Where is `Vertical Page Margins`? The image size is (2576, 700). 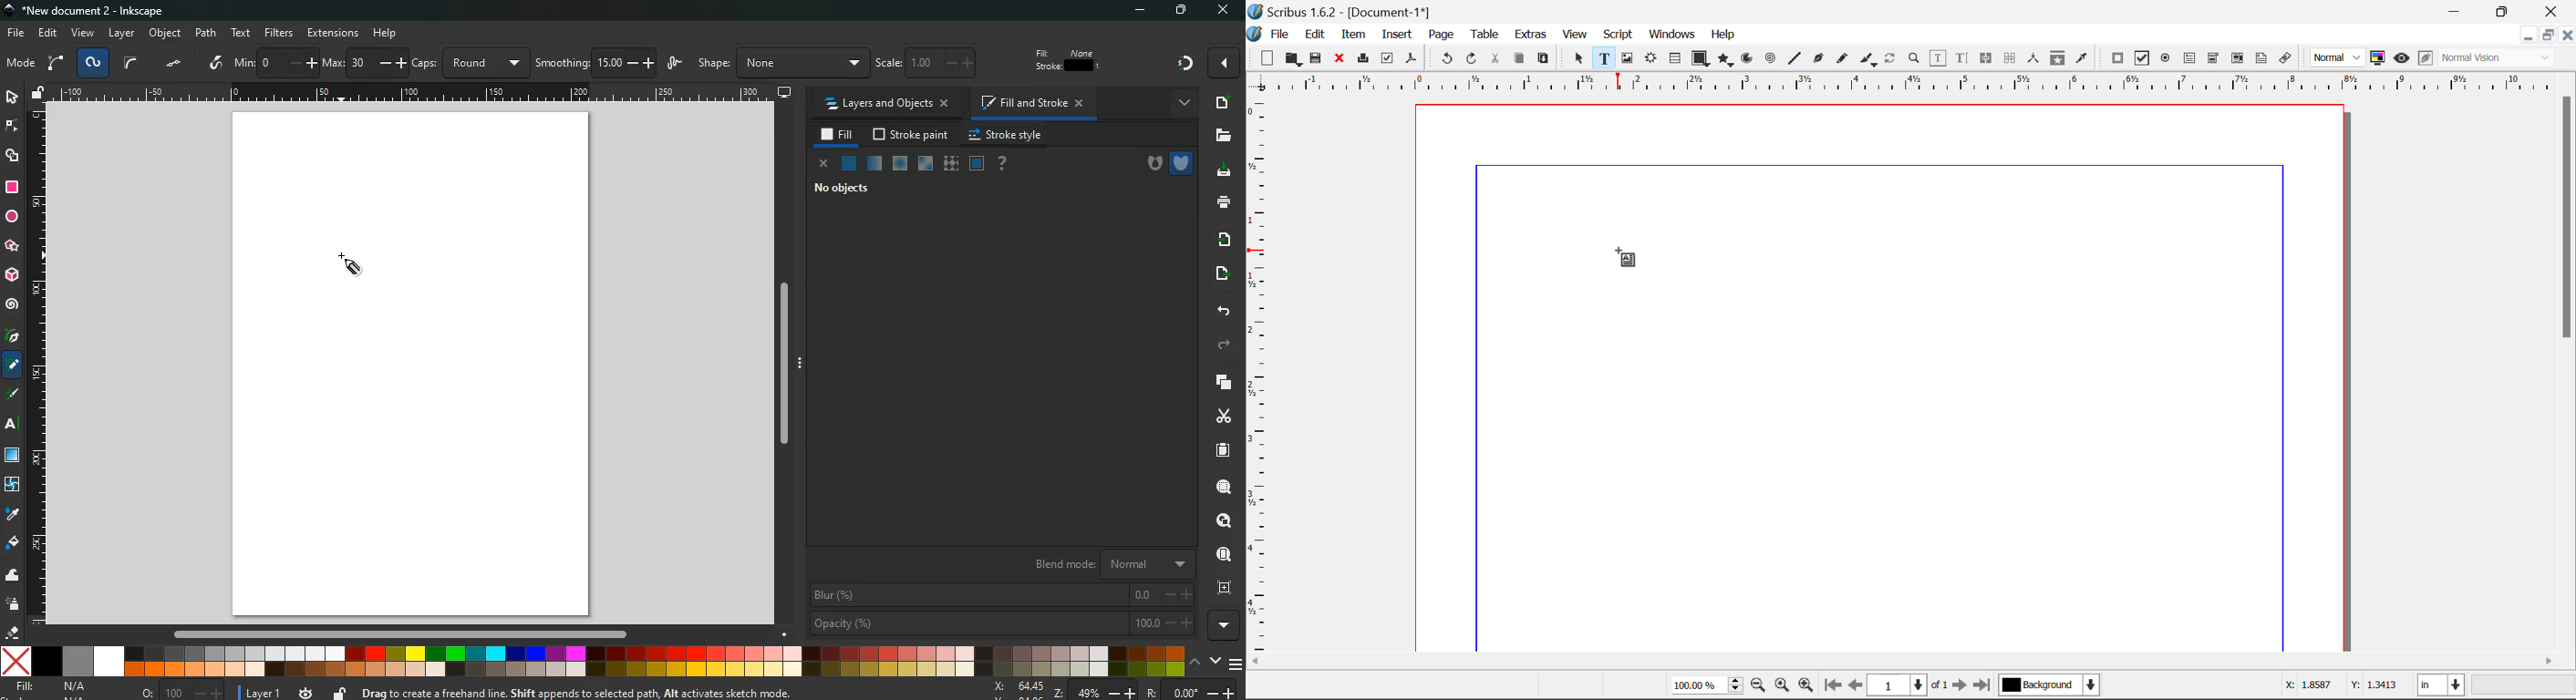
Vertical Page Margins is located at coordinates (1918, 83).